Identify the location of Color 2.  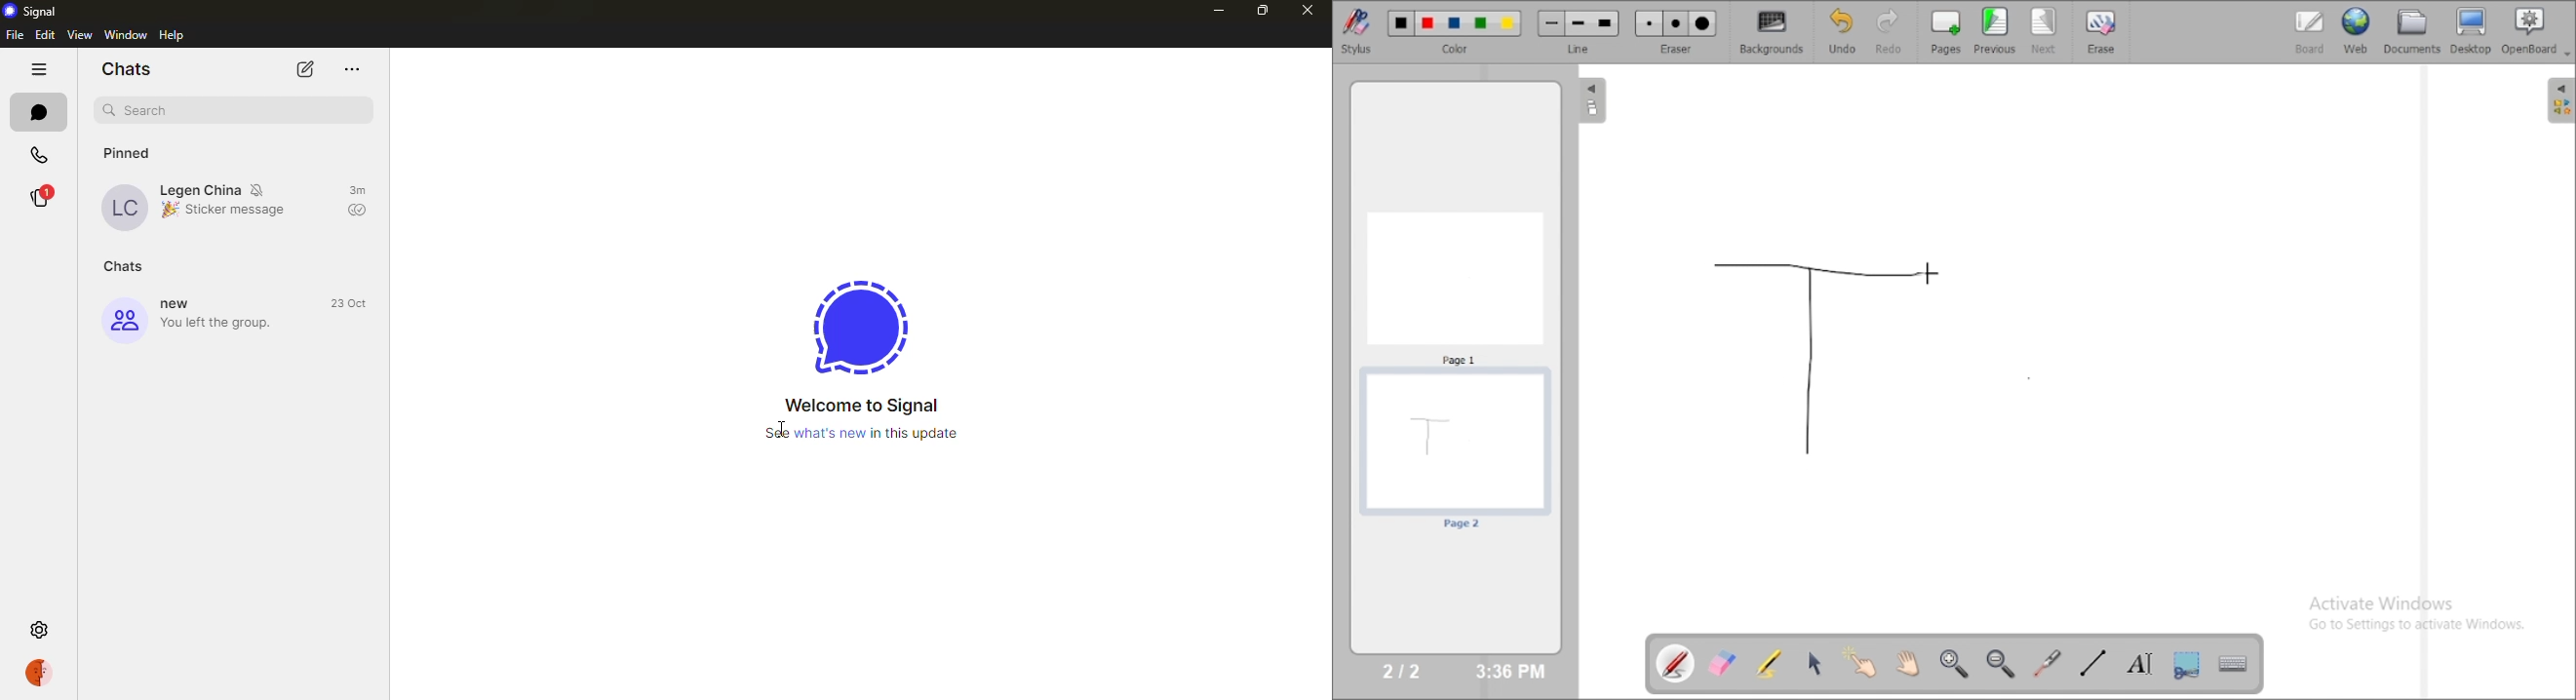
(1428, 24).